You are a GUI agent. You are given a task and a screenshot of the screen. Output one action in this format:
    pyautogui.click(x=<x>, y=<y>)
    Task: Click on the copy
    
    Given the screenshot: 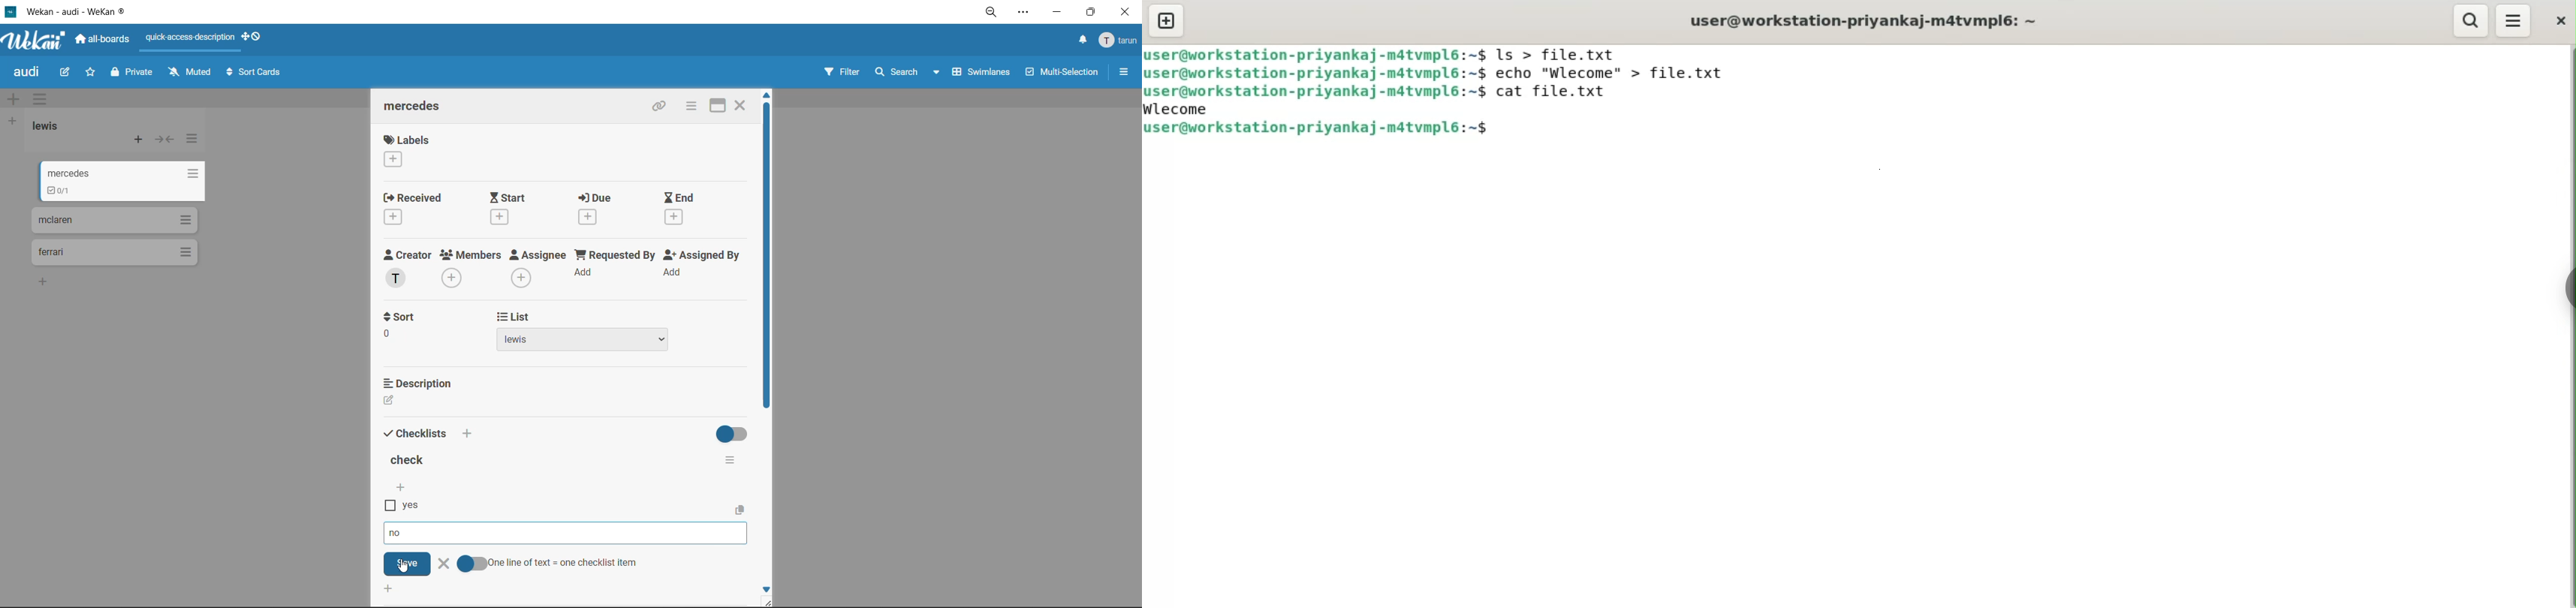 What is the action you would take?
    pyautogui.click(x=743, y=509)
    